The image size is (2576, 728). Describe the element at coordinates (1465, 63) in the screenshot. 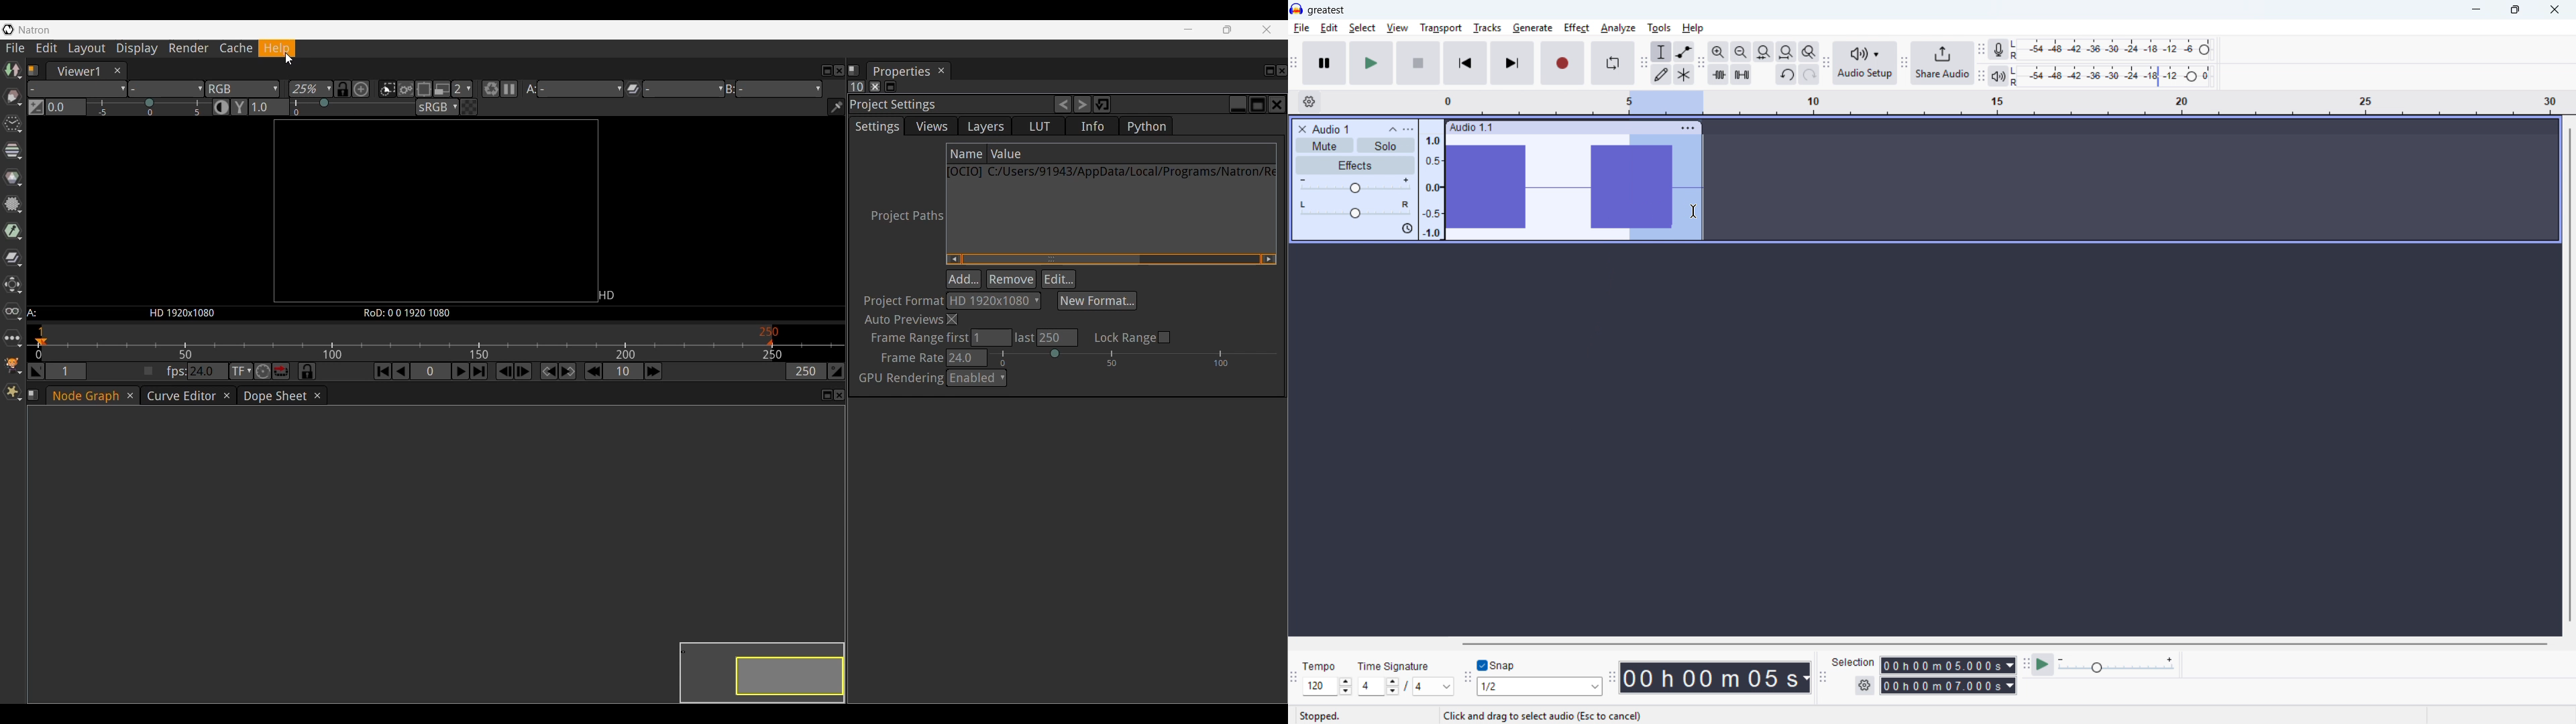

I see `Skip to start ` at that location.